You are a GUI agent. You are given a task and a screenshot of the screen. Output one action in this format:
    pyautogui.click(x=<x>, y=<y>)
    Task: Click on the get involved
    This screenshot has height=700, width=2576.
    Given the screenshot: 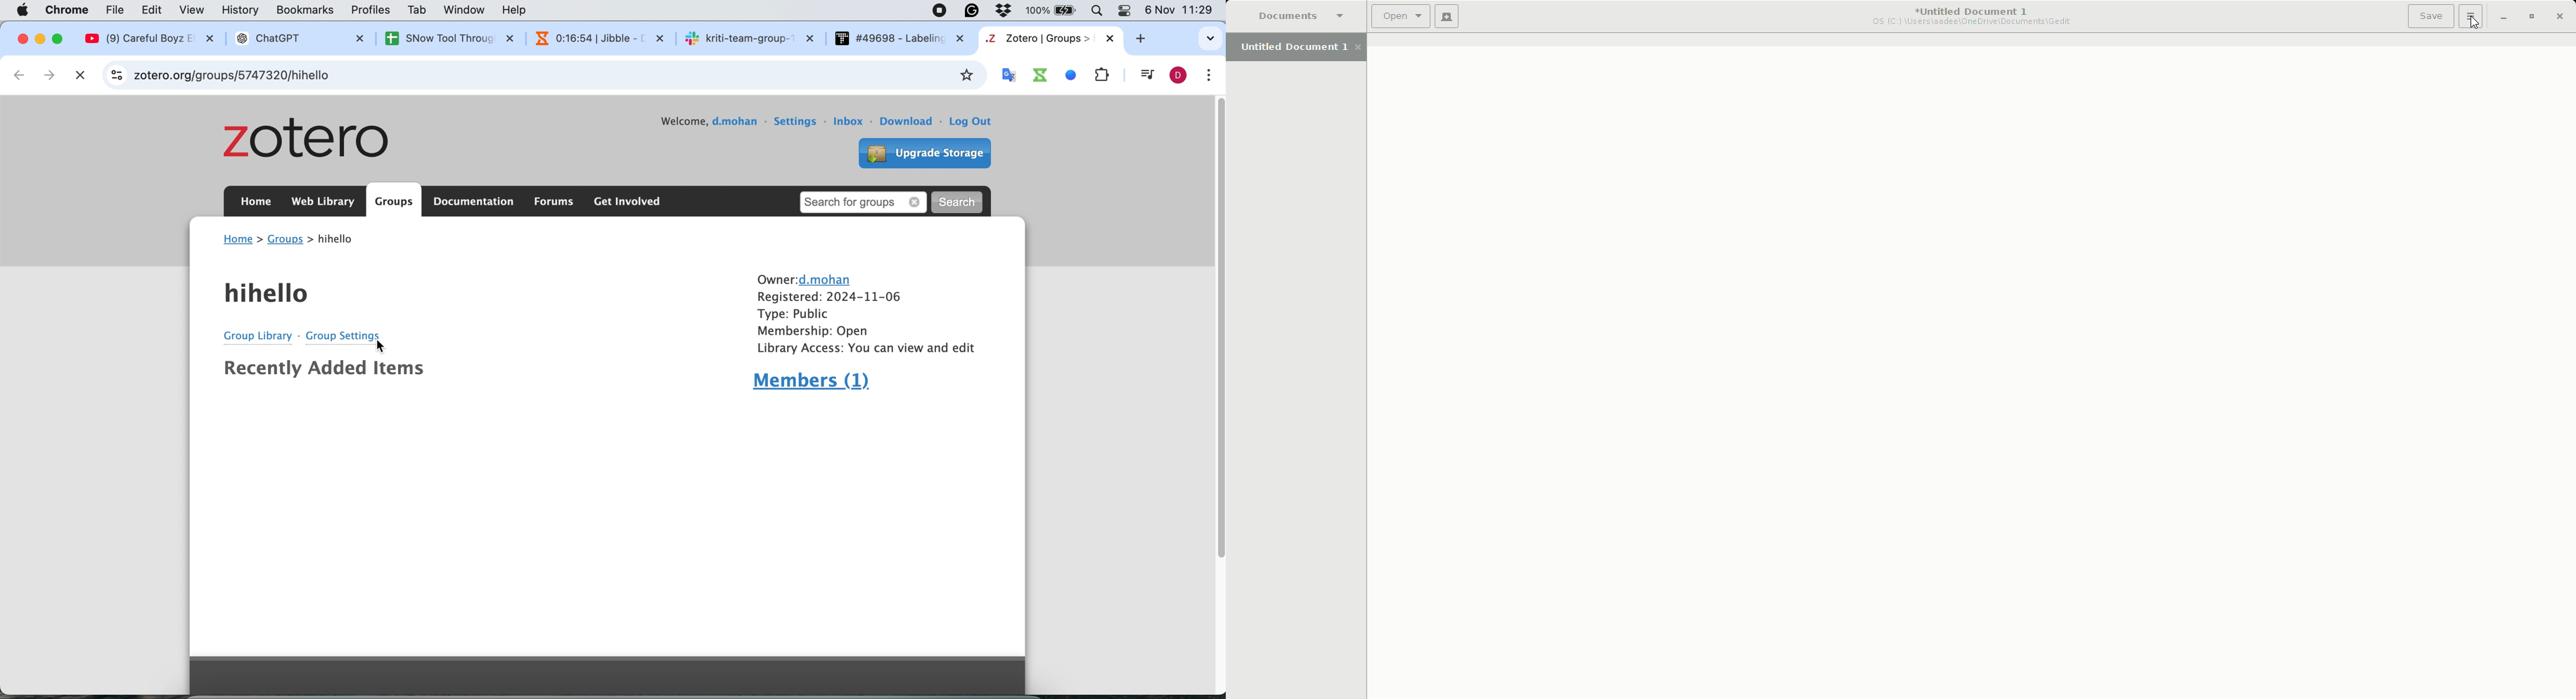 What is the action you would take?
    pyautogui.click(x=626, y=202)
    